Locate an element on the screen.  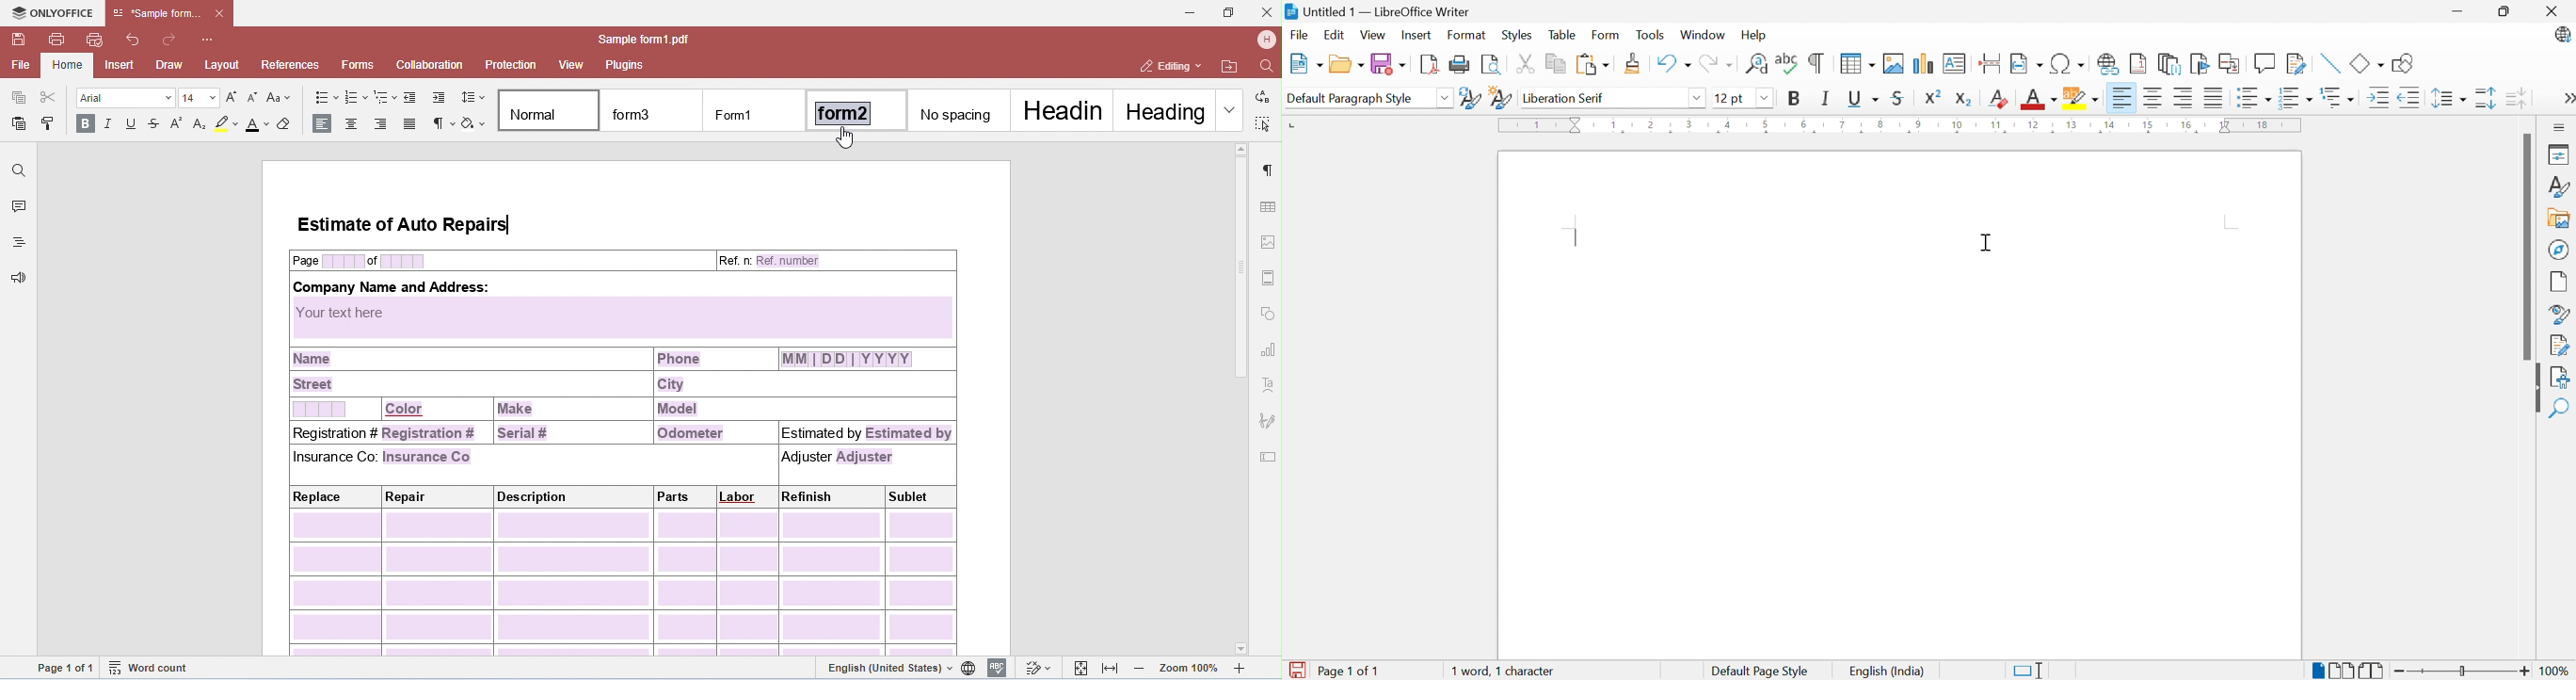
More is located at coordinates (2567, 98).